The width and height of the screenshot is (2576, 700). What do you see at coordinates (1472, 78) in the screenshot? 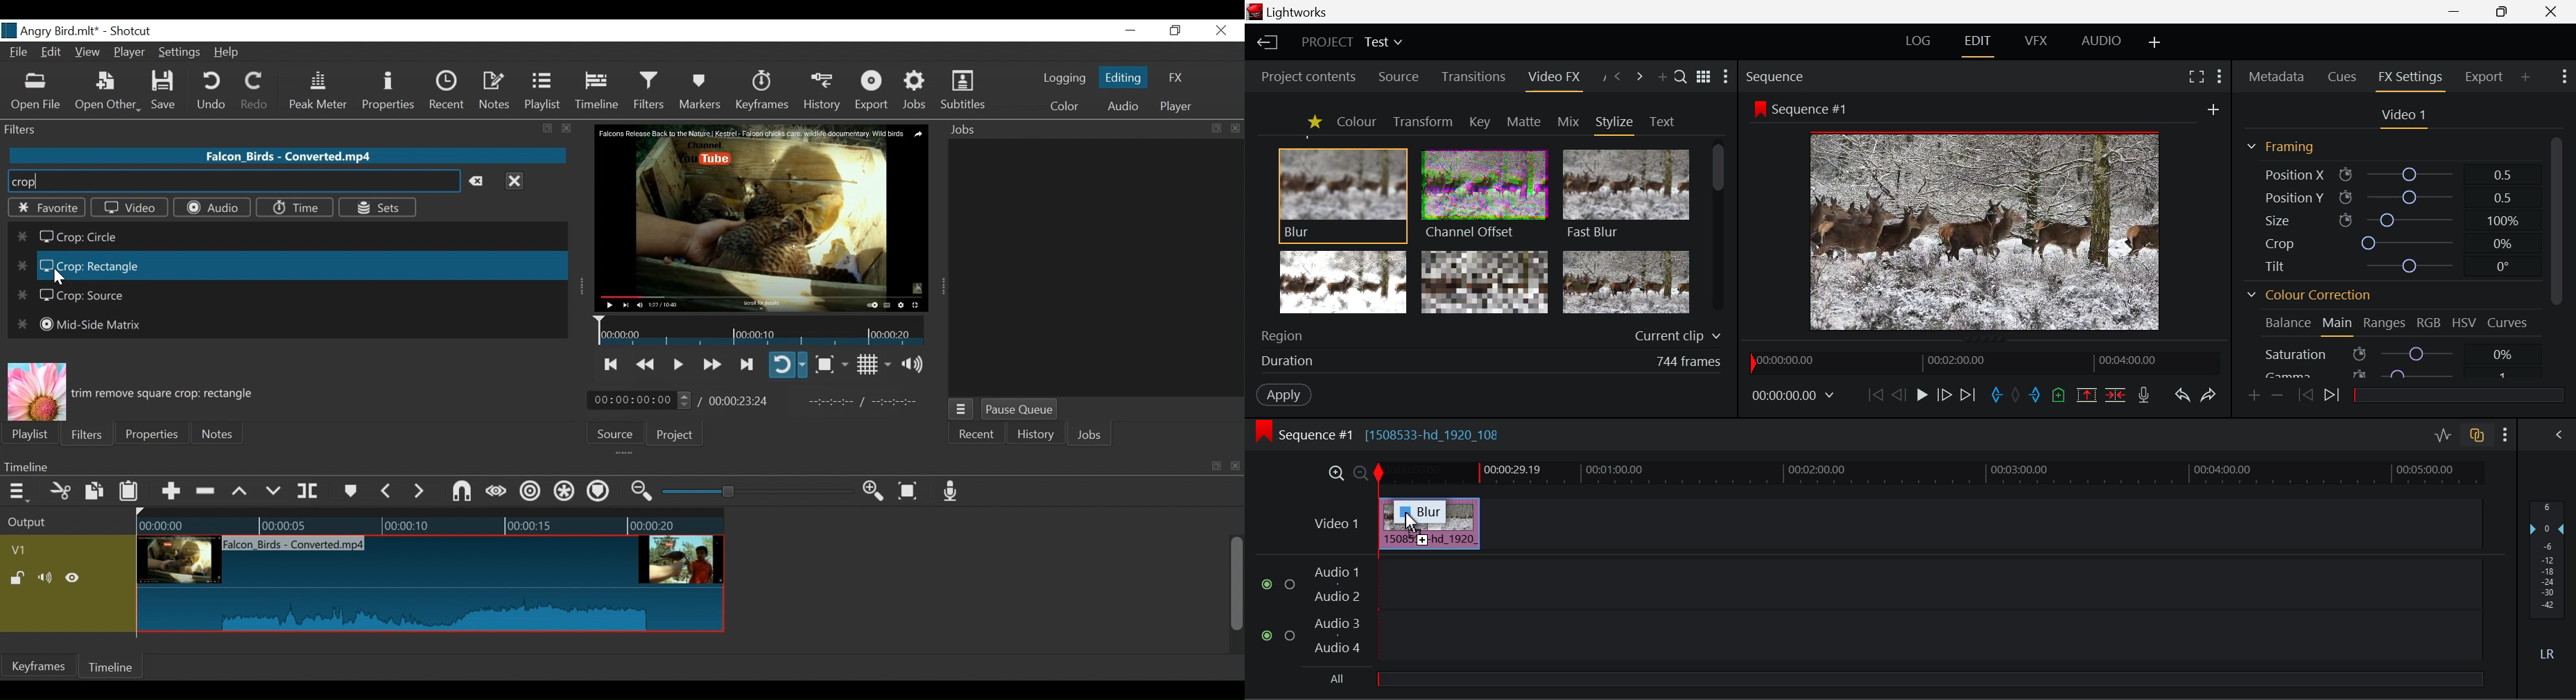
I see `Transitions` at bounding box center [1472, 78].